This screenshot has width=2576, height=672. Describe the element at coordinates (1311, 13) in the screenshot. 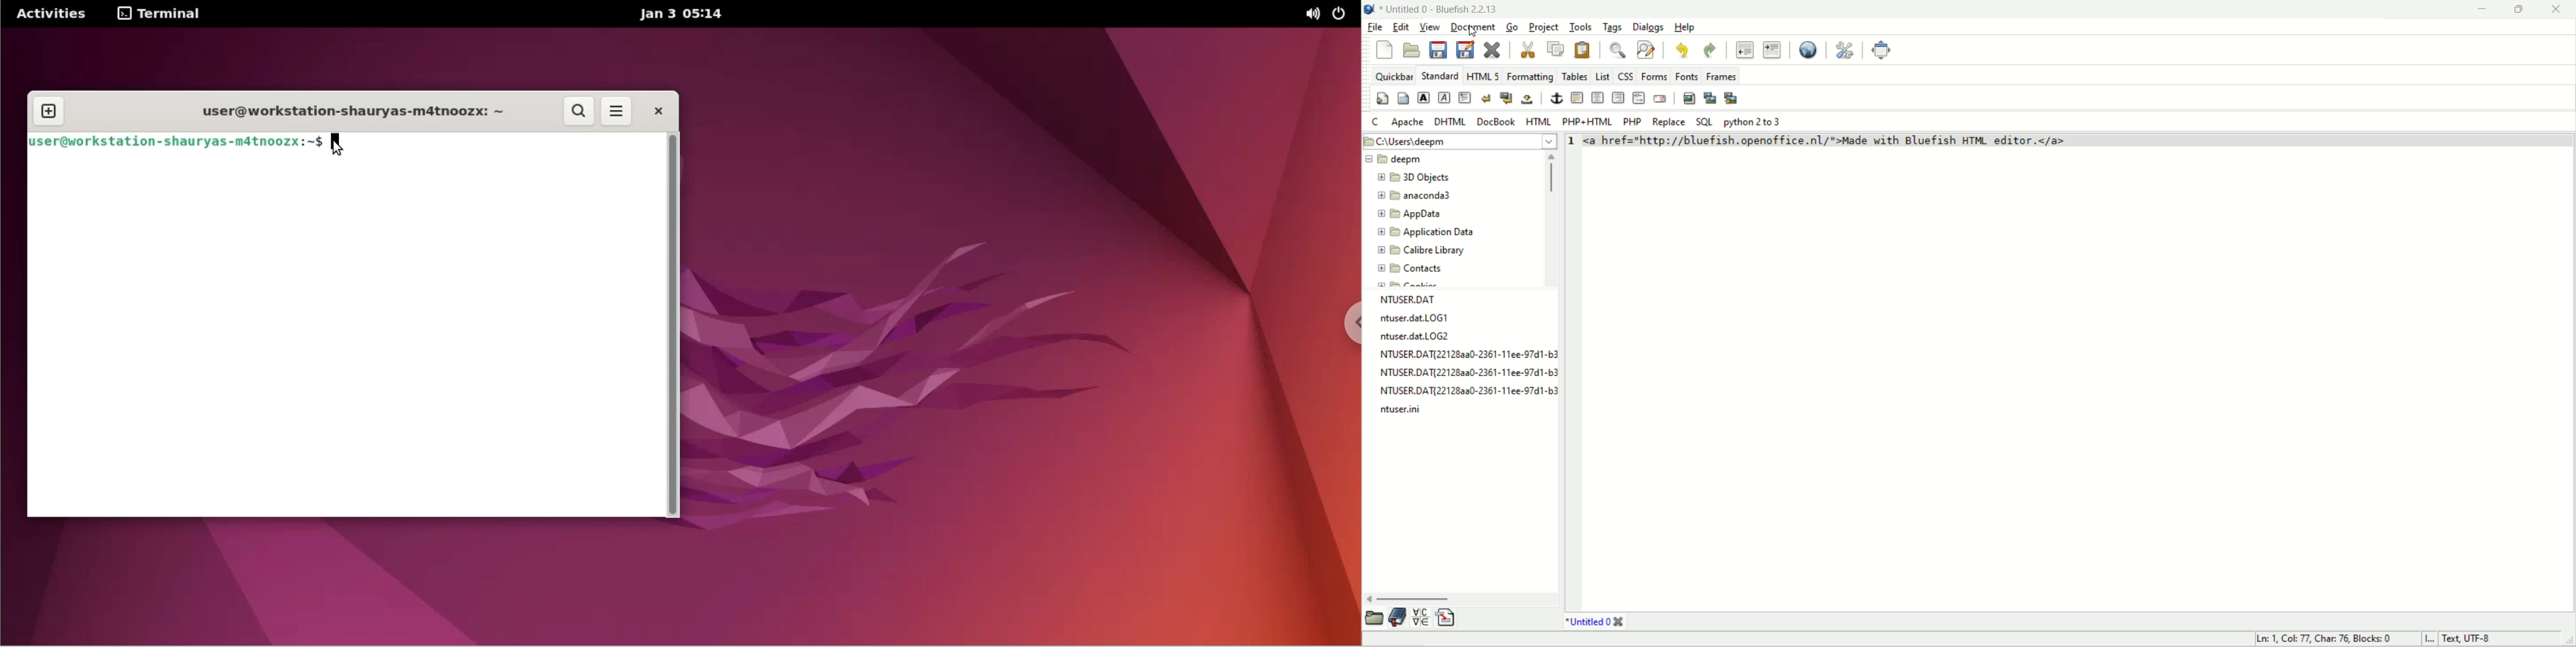

I see `sound options` at that location.